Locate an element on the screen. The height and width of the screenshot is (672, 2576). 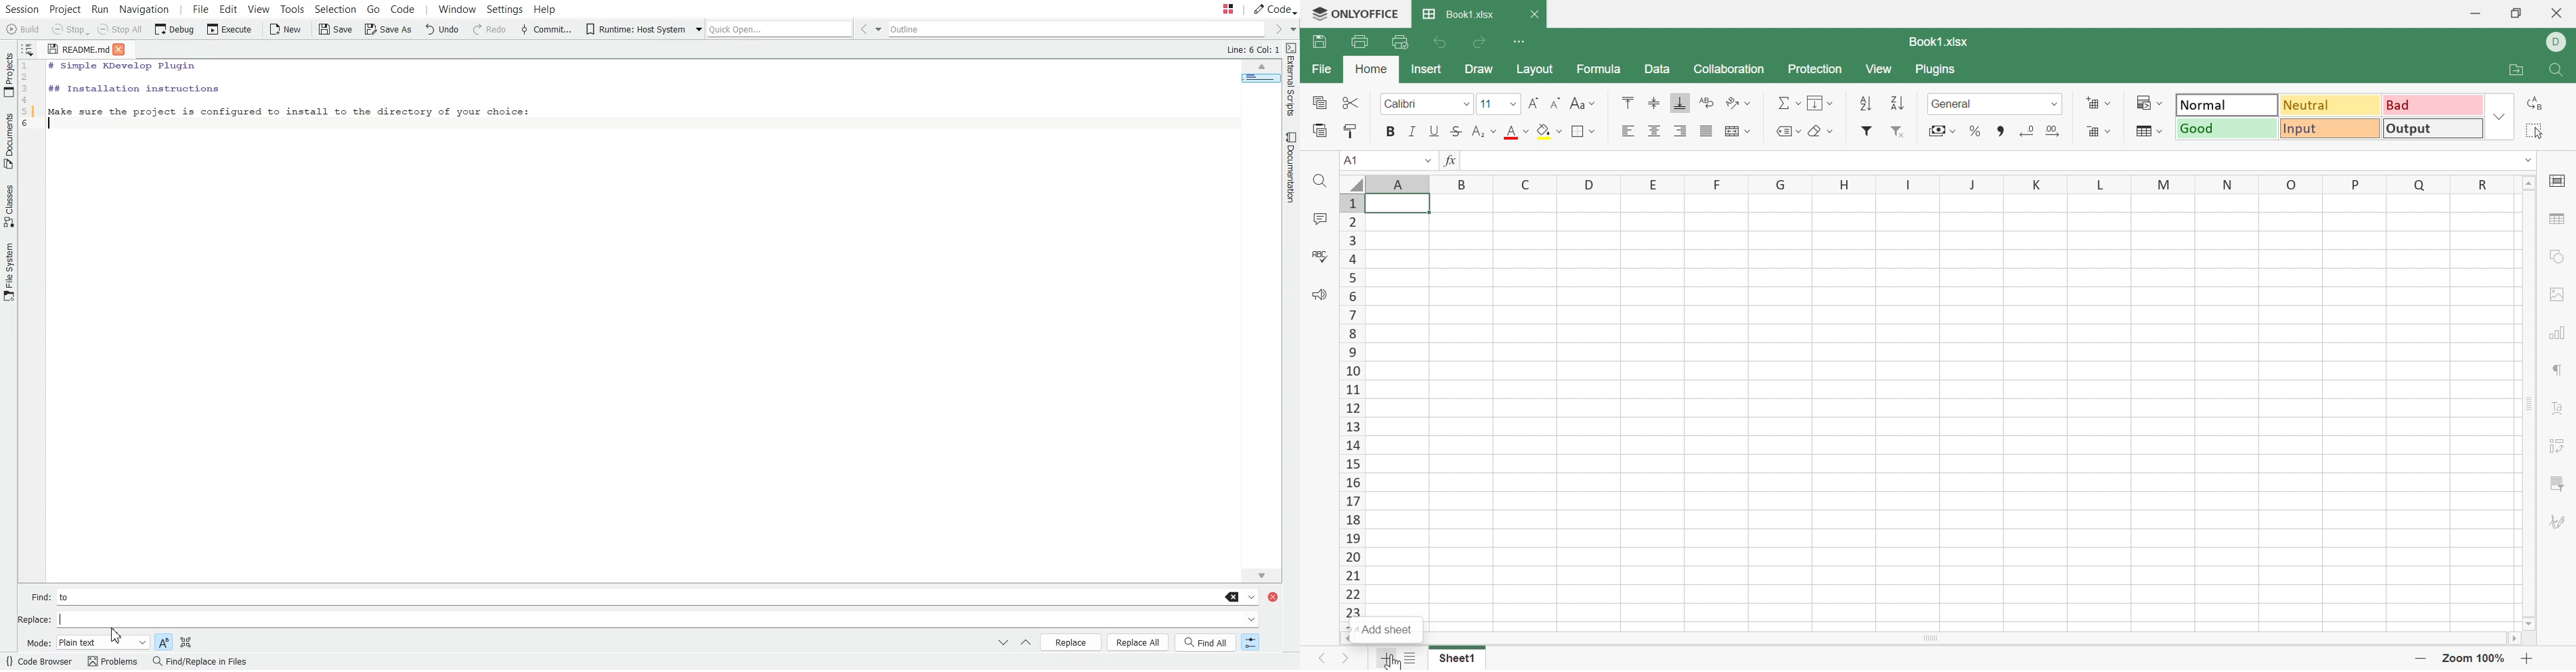
Redo is located at coordinates (1480, 43).